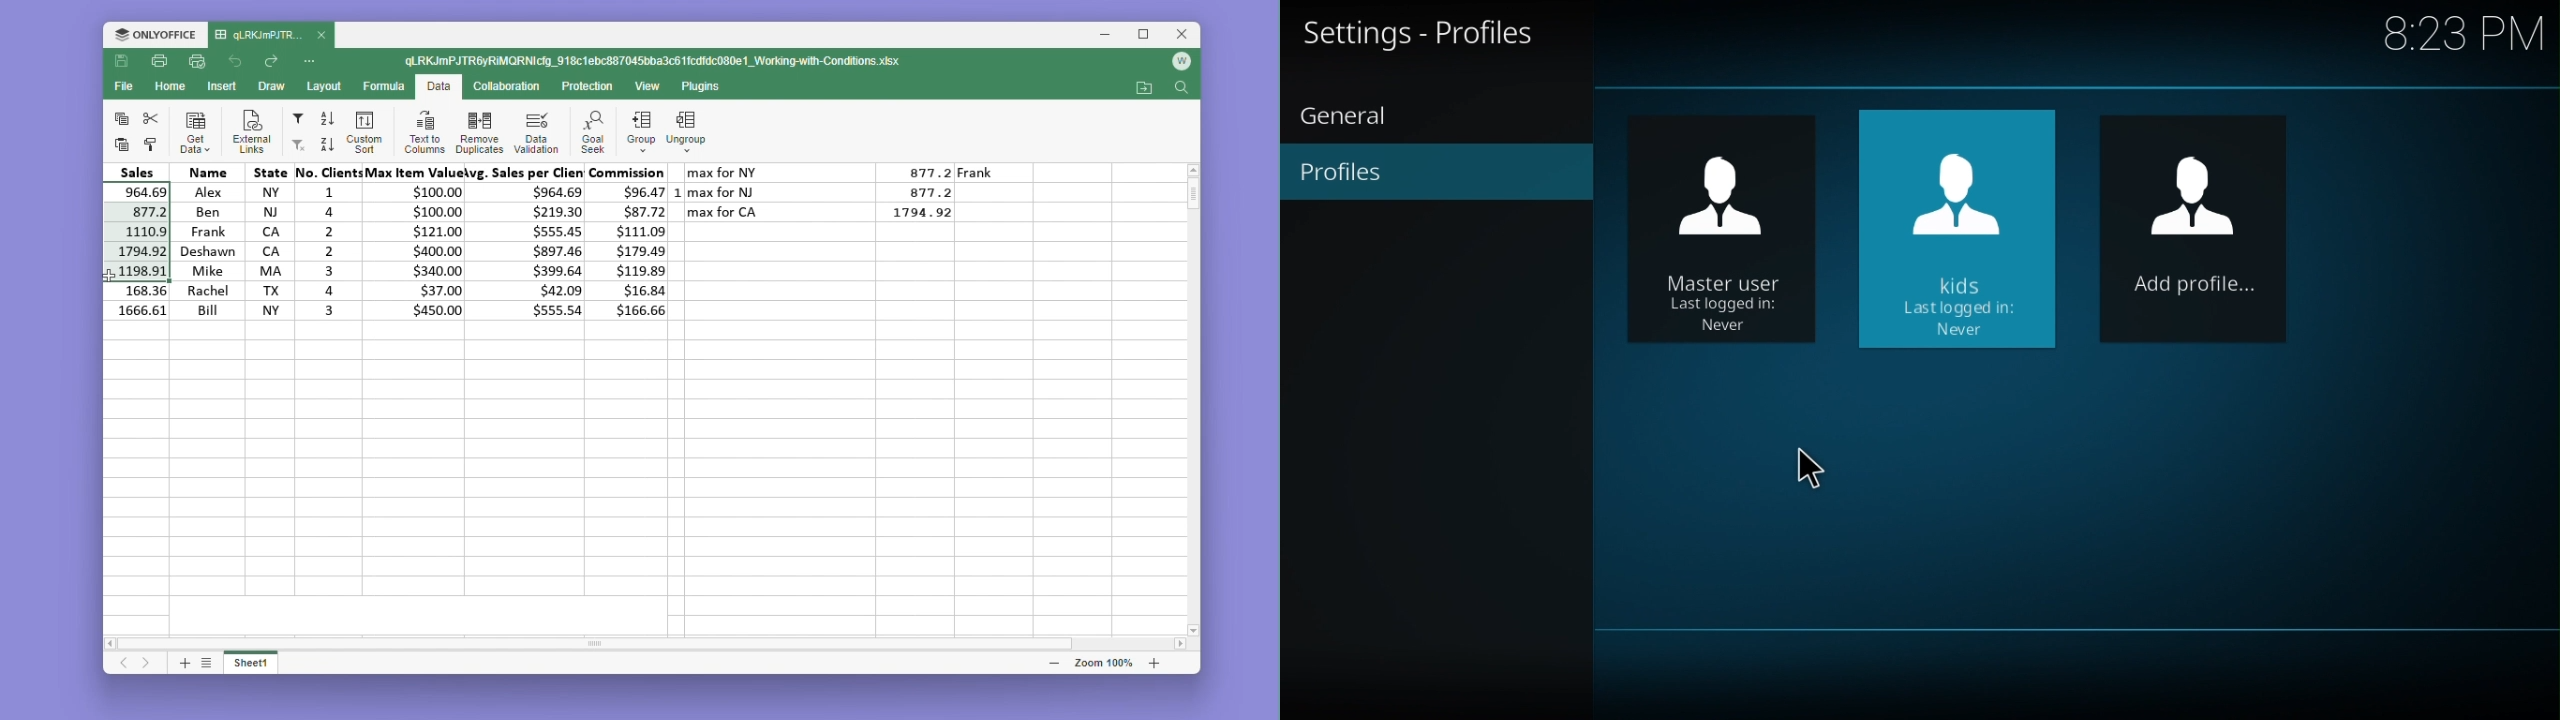  What do you see at coordinates (328, 119) in the screenshot?
I see `sort ascending` at bounding box center [328, 119].